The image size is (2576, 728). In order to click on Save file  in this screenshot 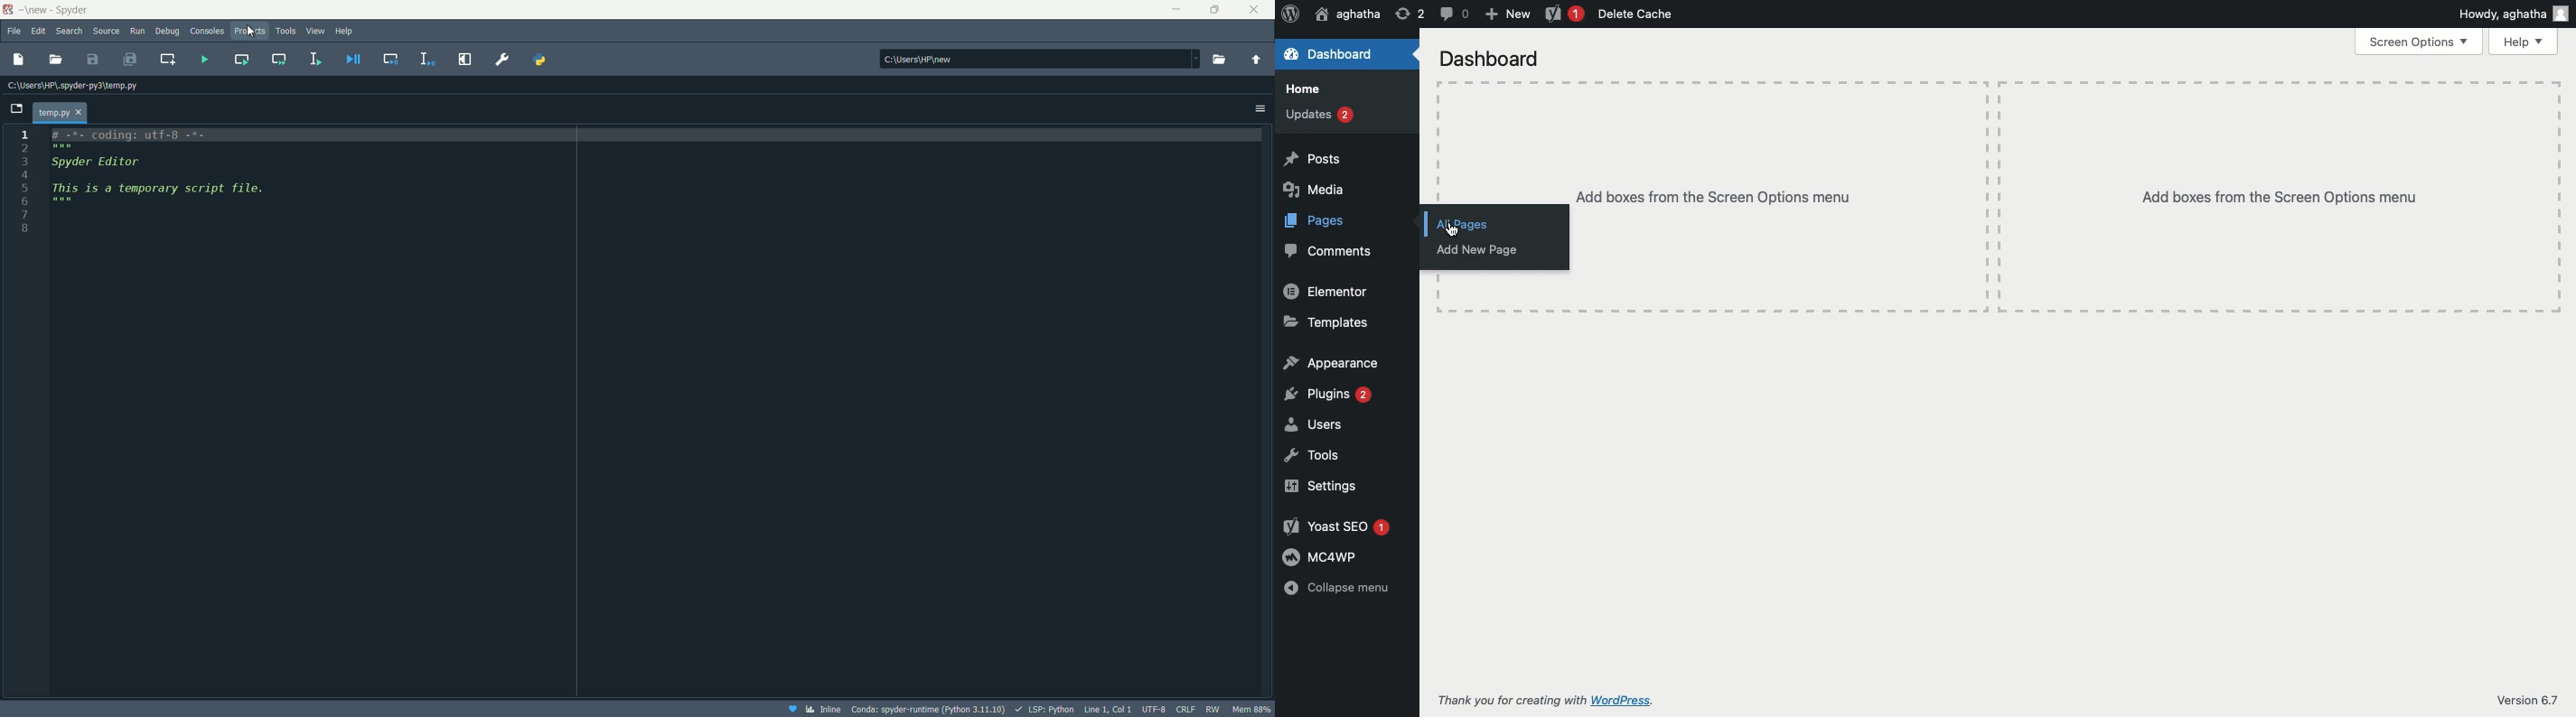, I will do `click(95, 60)`.